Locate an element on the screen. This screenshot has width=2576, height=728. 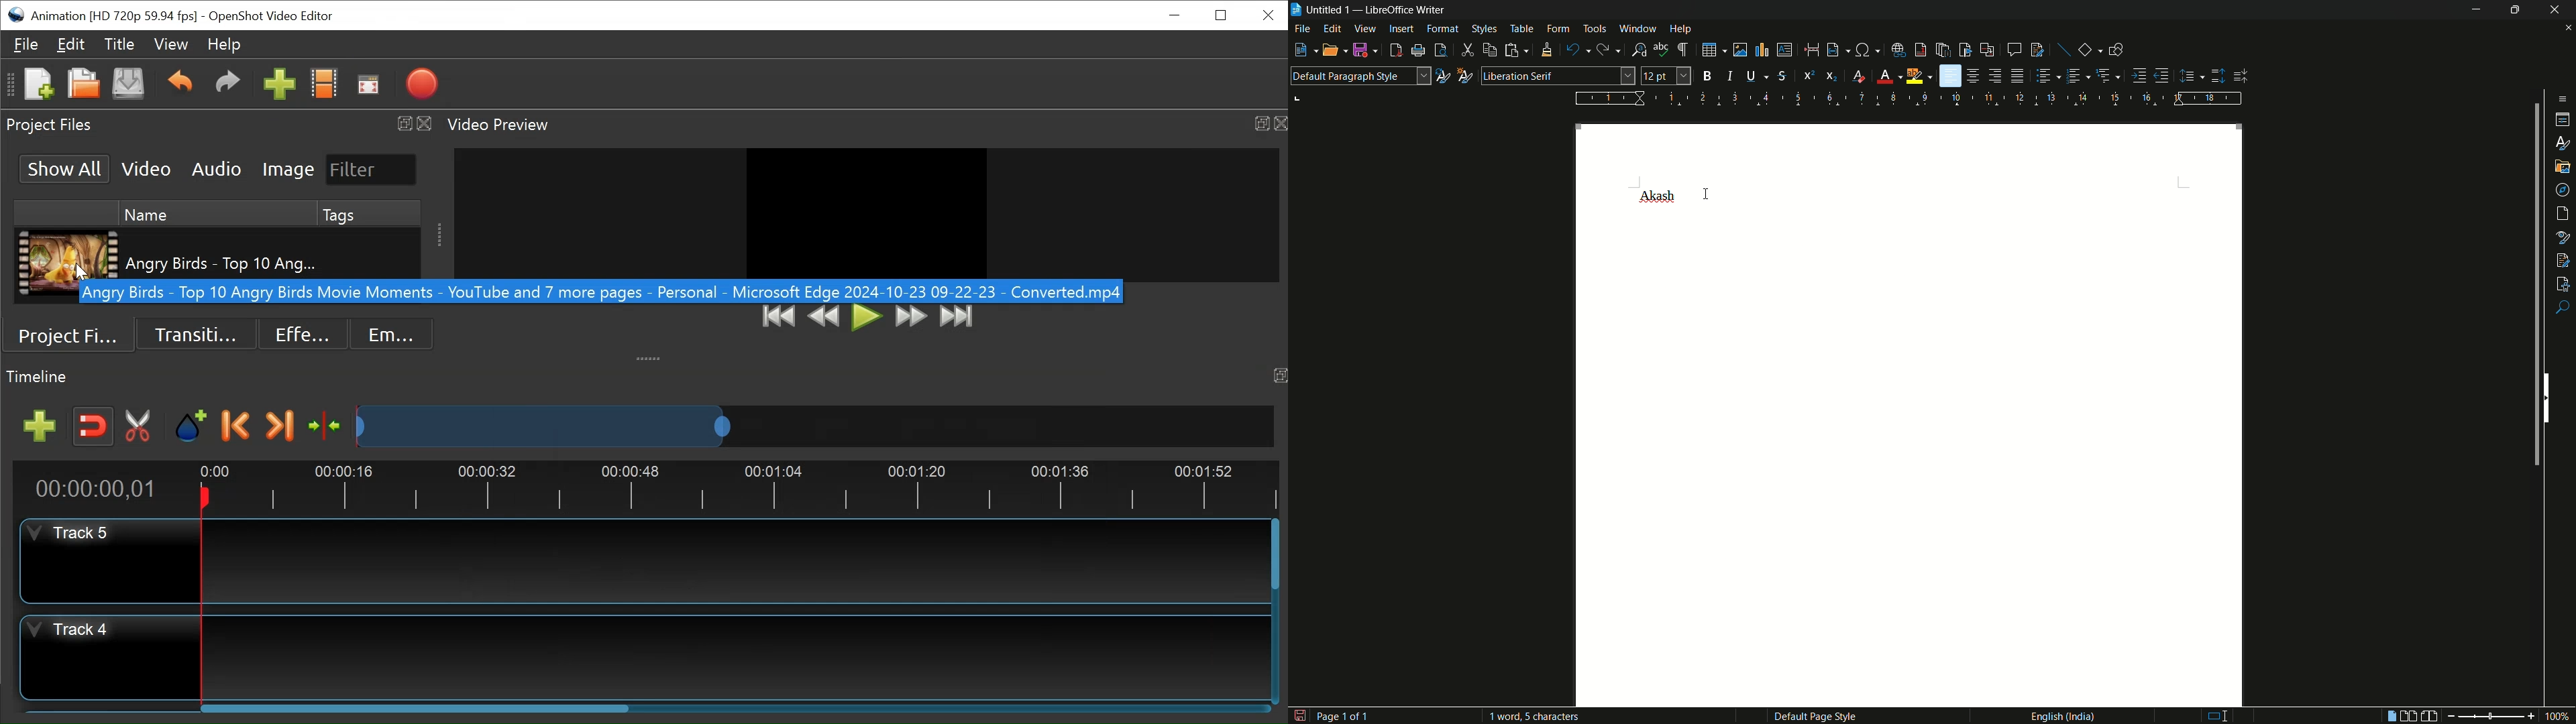
properties is located at coordinates (2564, 120).